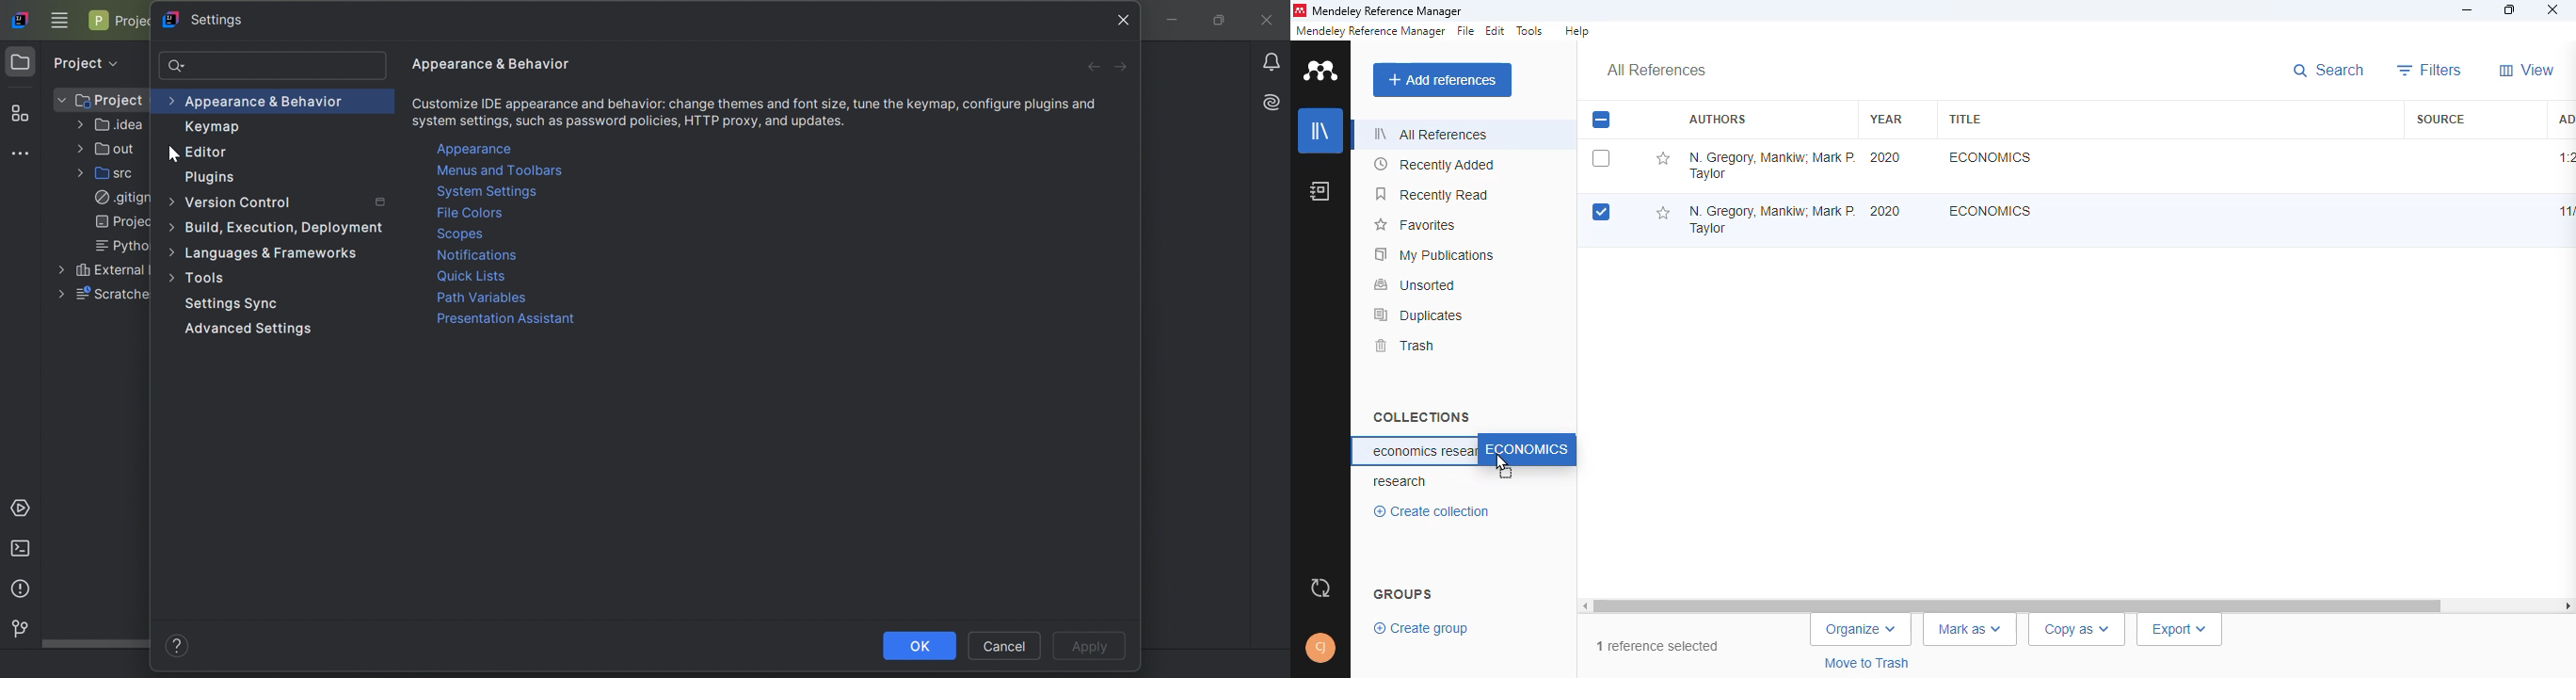 The image size is (2576, 700). I want to click on file, so click(1465, 31).